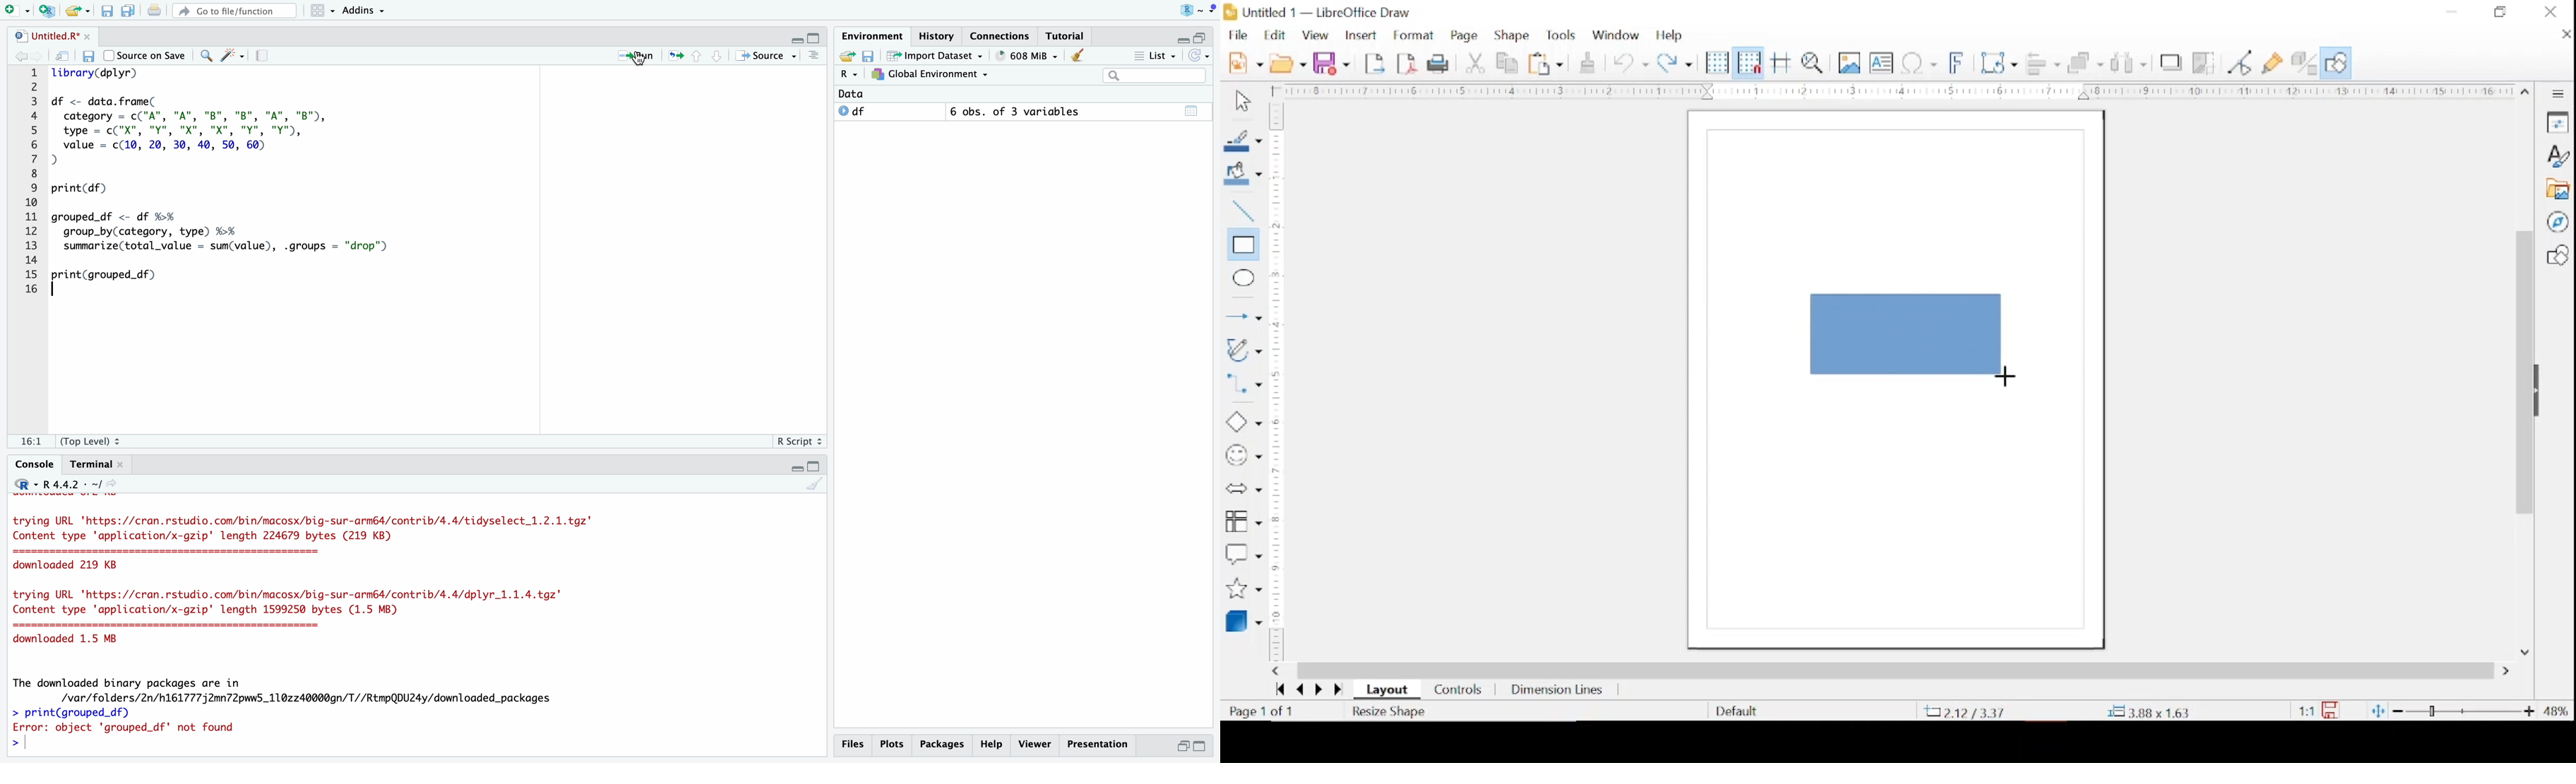  I want to click on insert textbox, so click(1881, 63).